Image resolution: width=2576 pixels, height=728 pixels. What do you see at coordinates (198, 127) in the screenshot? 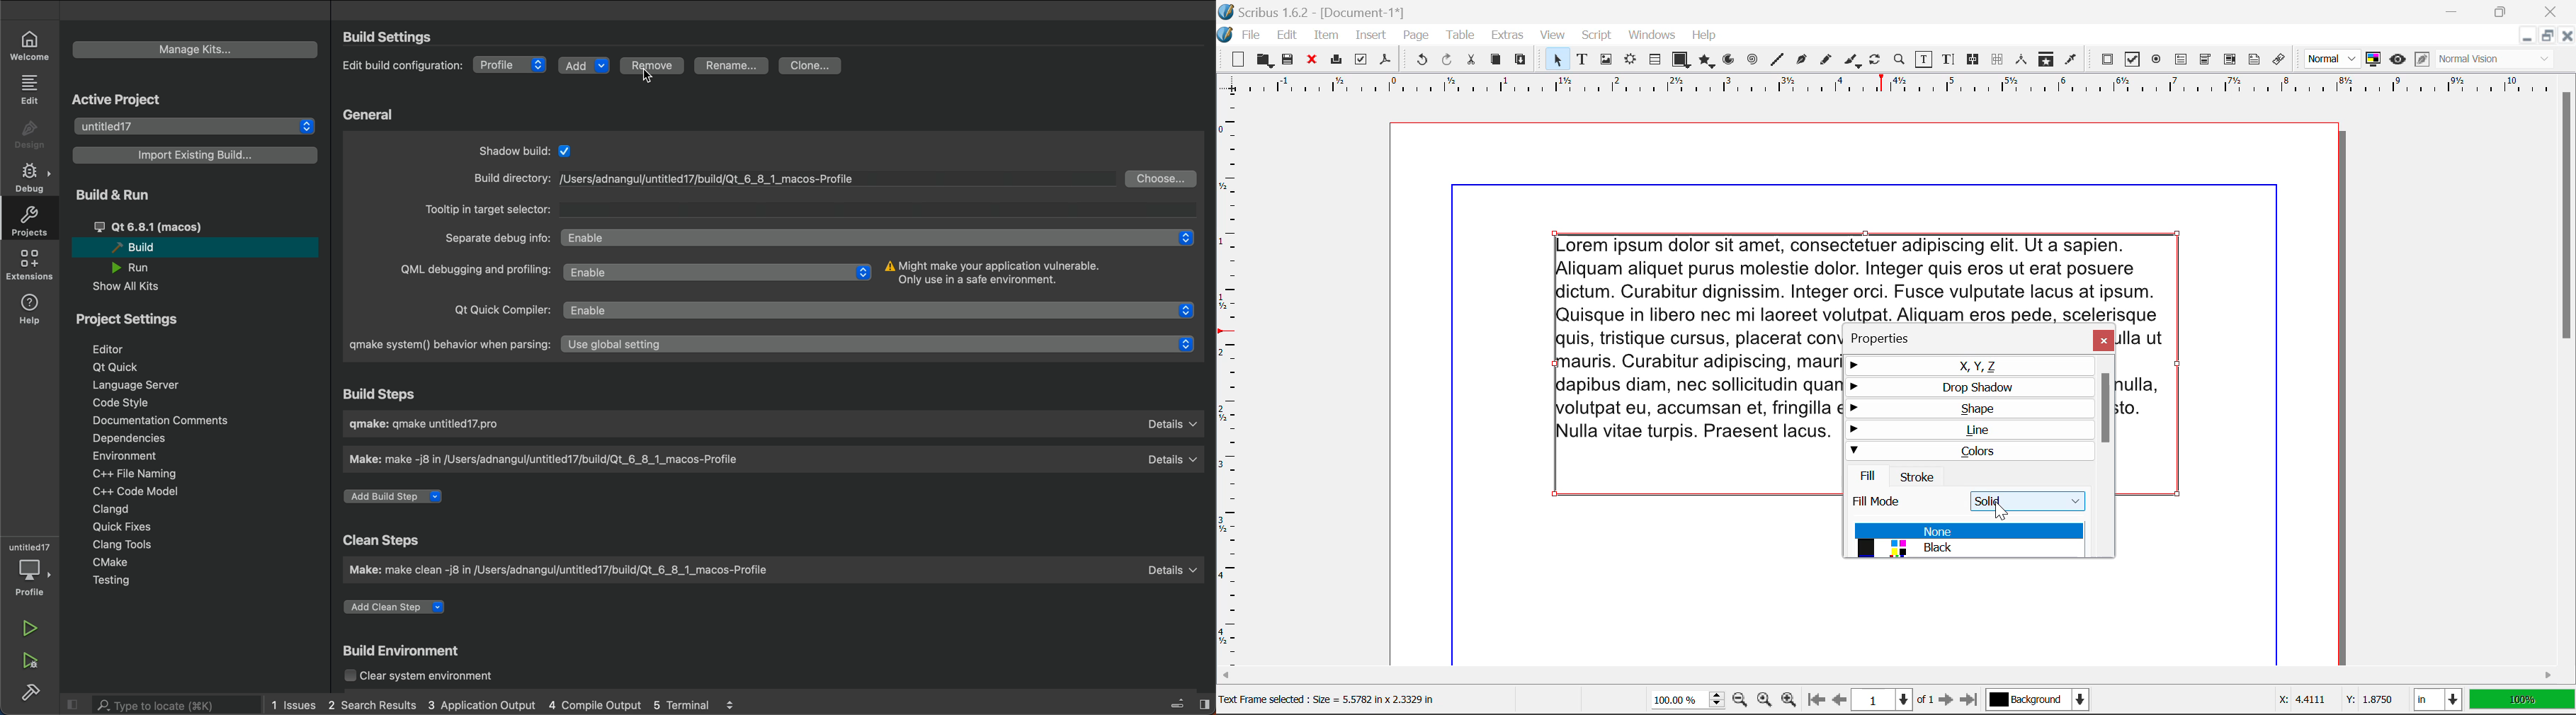
I see `project list to select` at bounding box center [198, 127].